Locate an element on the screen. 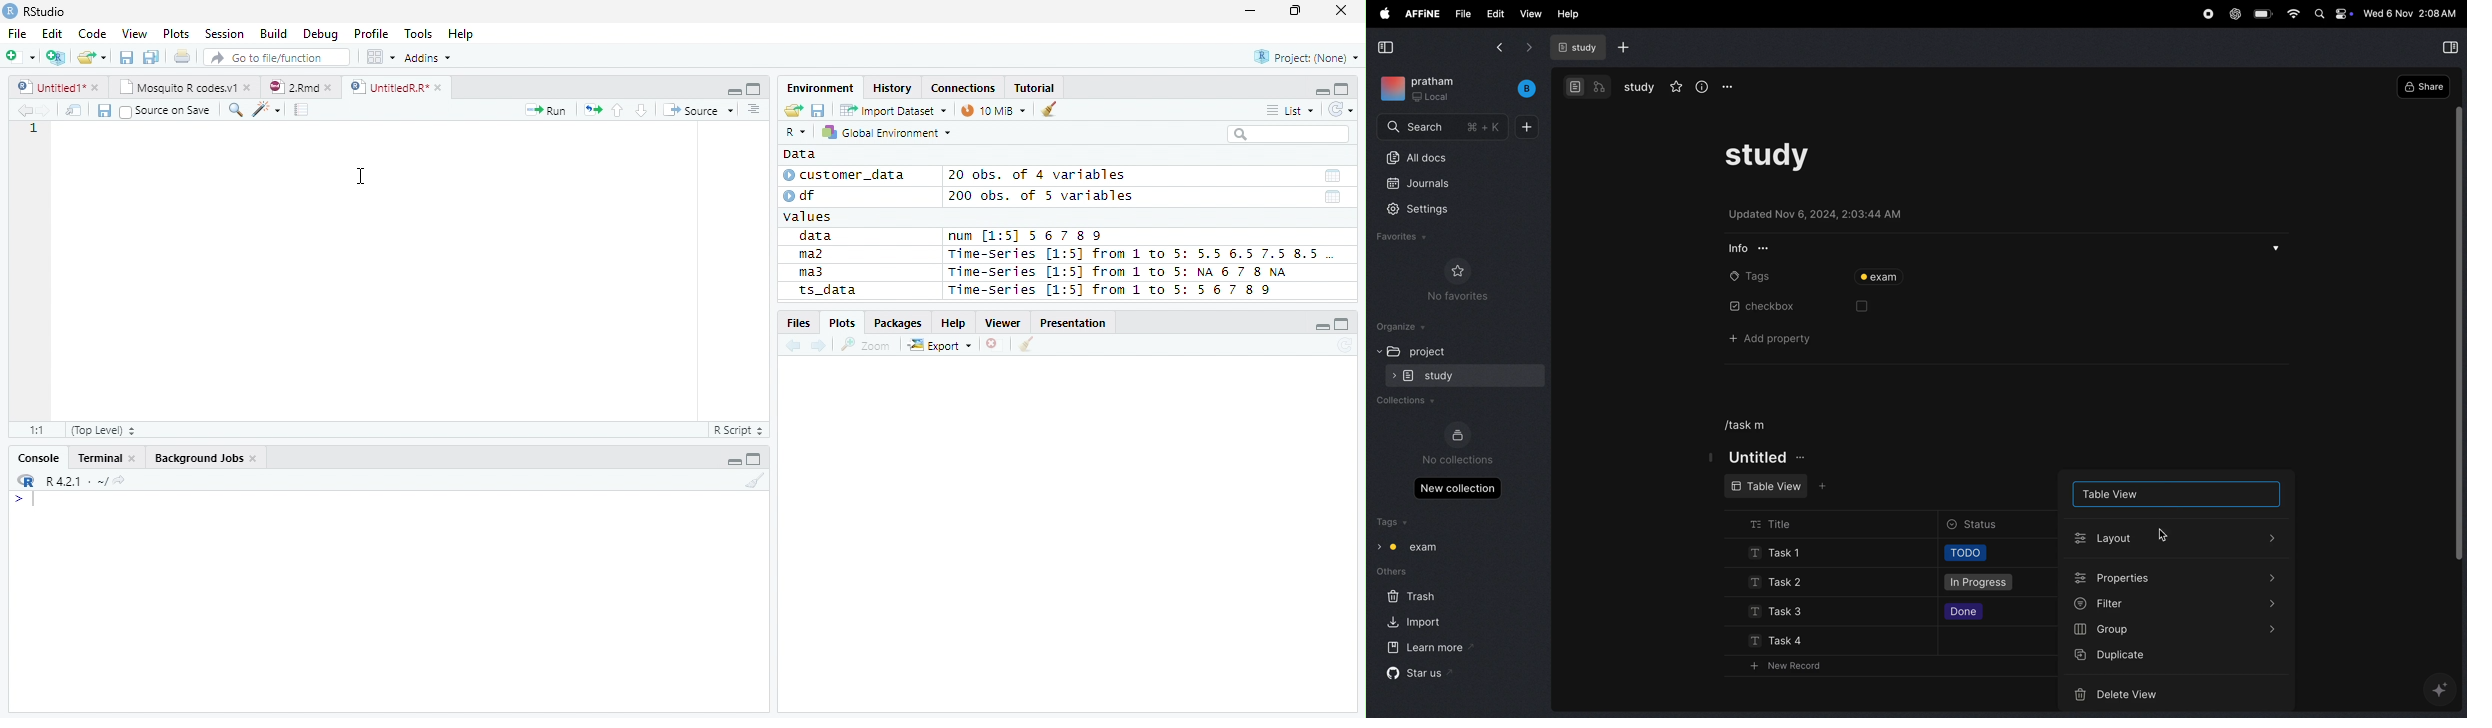 The image size is (2492, 728). done is located at coordinates (1965, 613).